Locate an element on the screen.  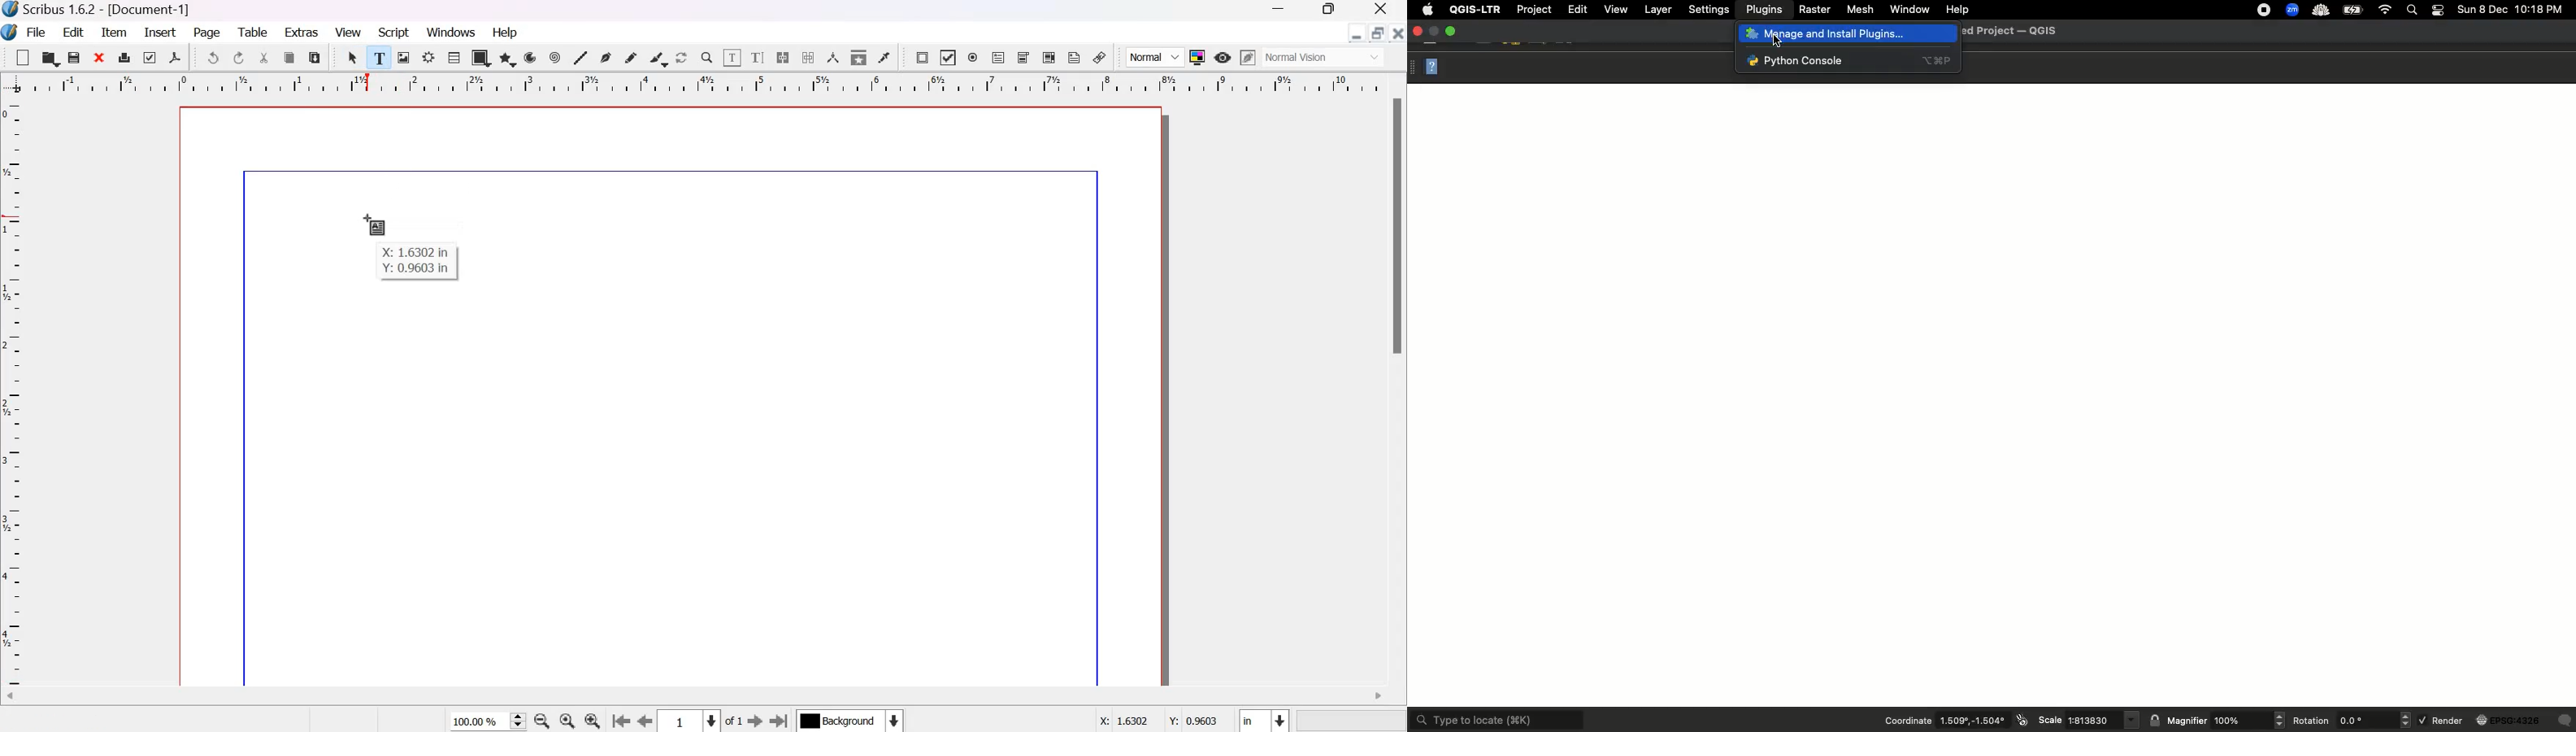
shape is located at coordinates (482, 57).